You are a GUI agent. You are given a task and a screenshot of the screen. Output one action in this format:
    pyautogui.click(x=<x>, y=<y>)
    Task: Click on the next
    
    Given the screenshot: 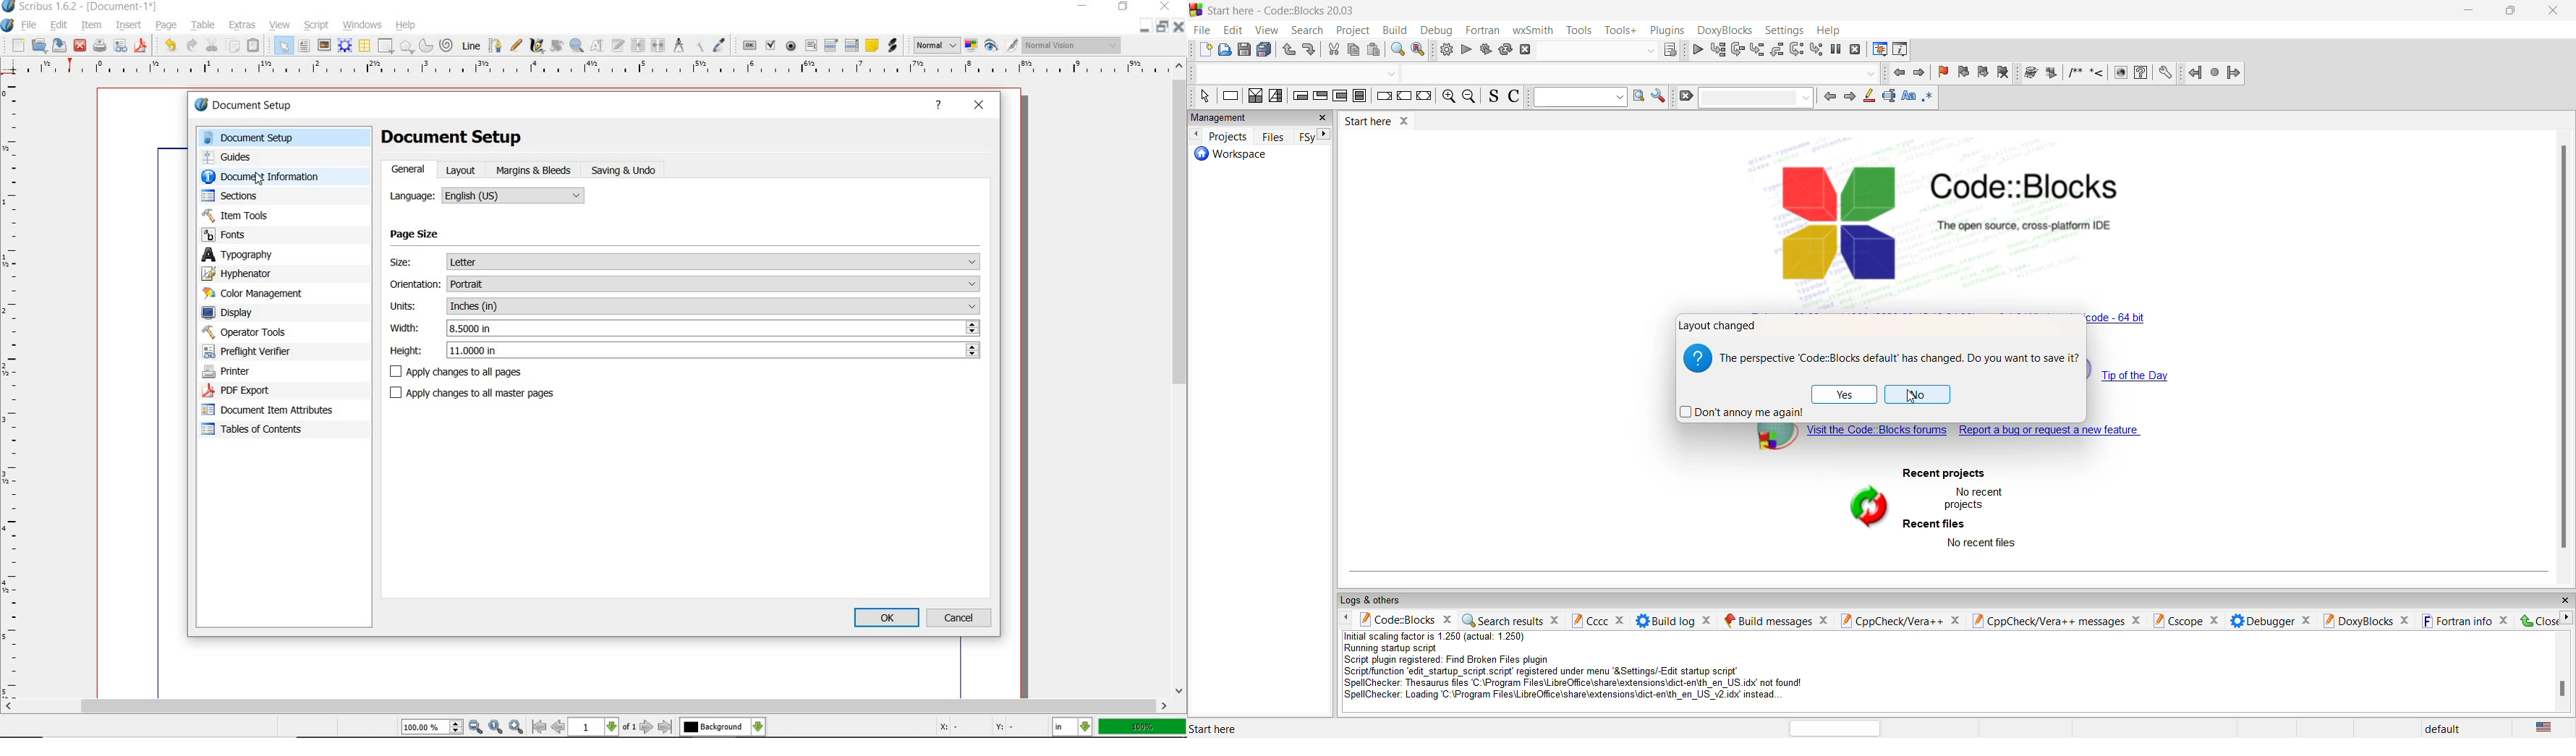 What is the action you would take?
    pyautogui.click(x=1848, y=98)
    